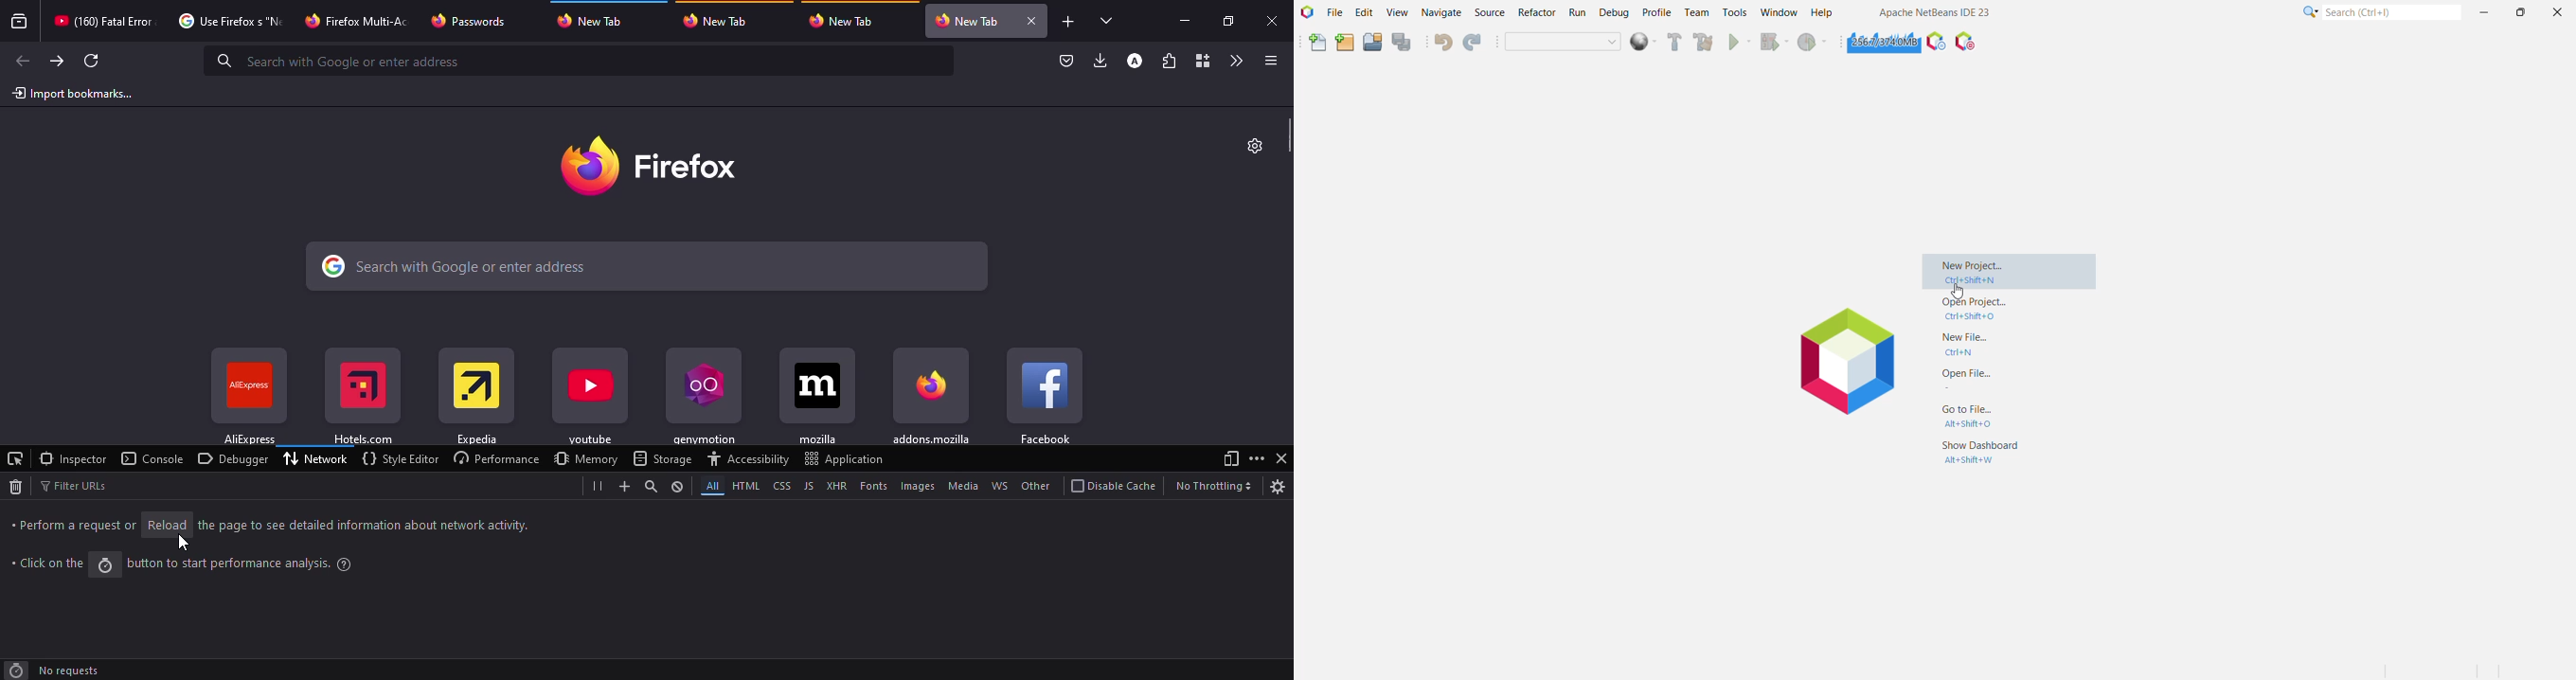 This screenshot has width=2576, height=700. I want to click on block, so click(677, 486).